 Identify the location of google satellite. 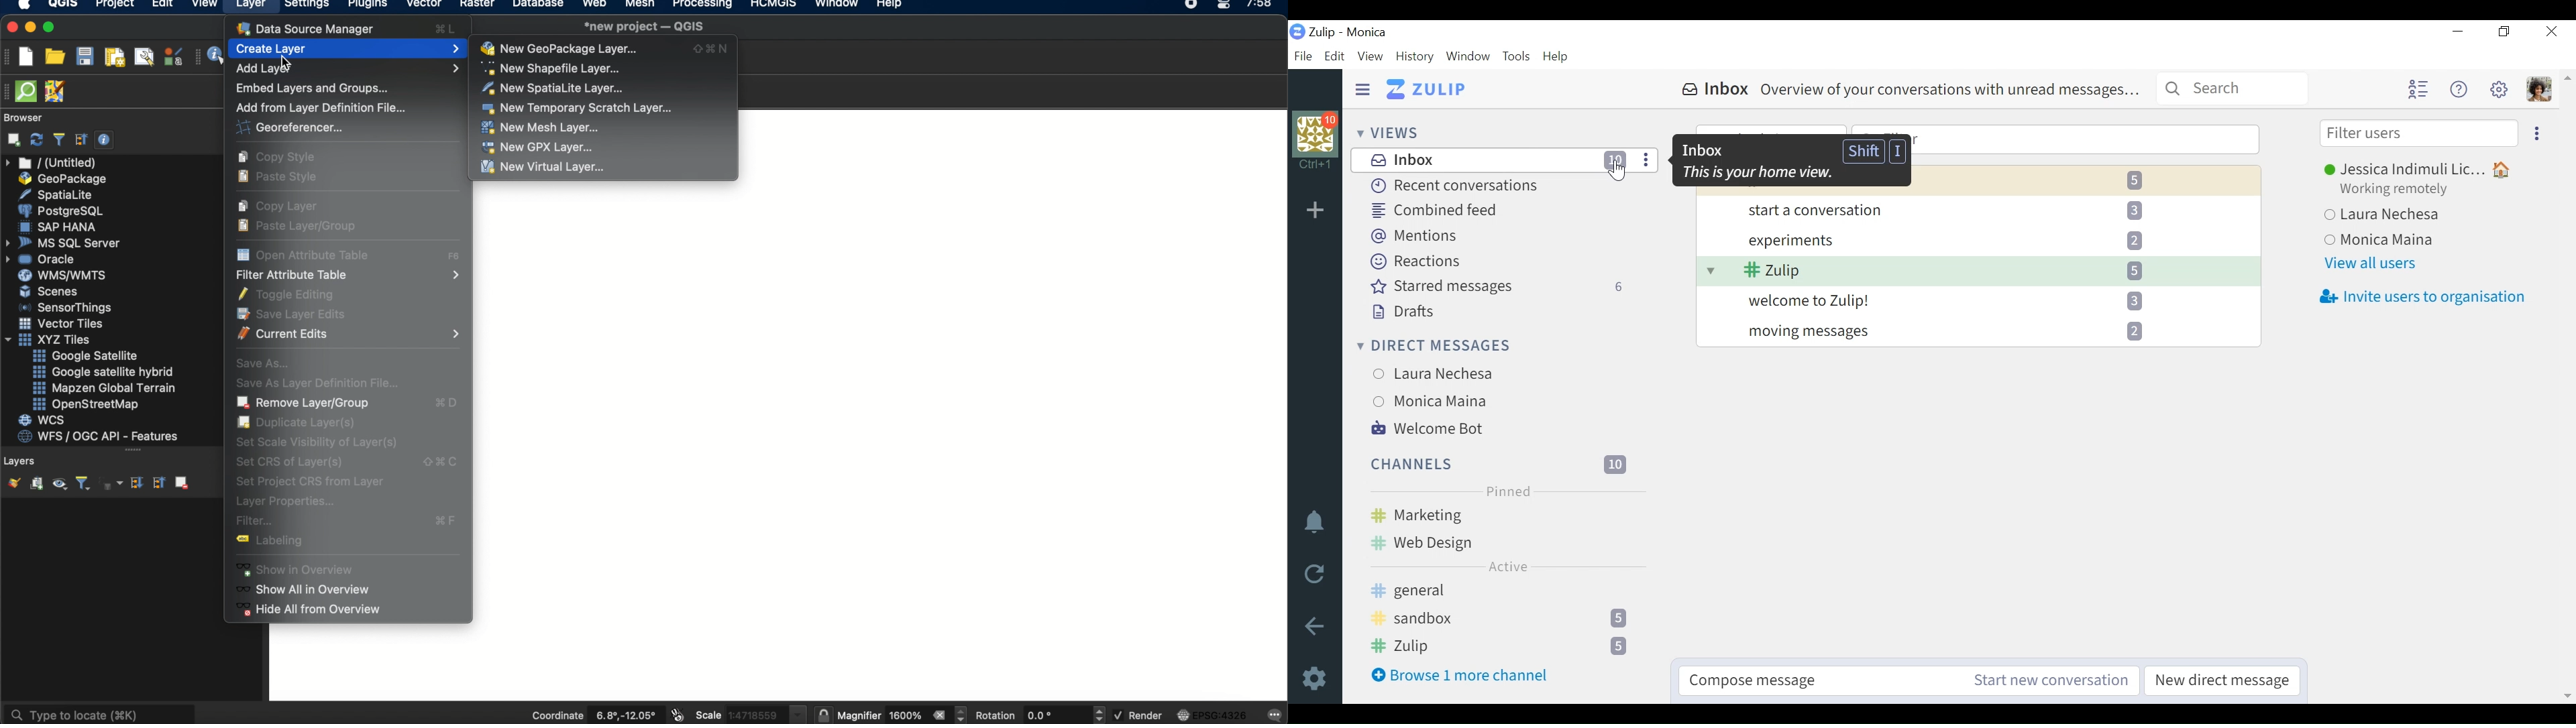
(87, 356).